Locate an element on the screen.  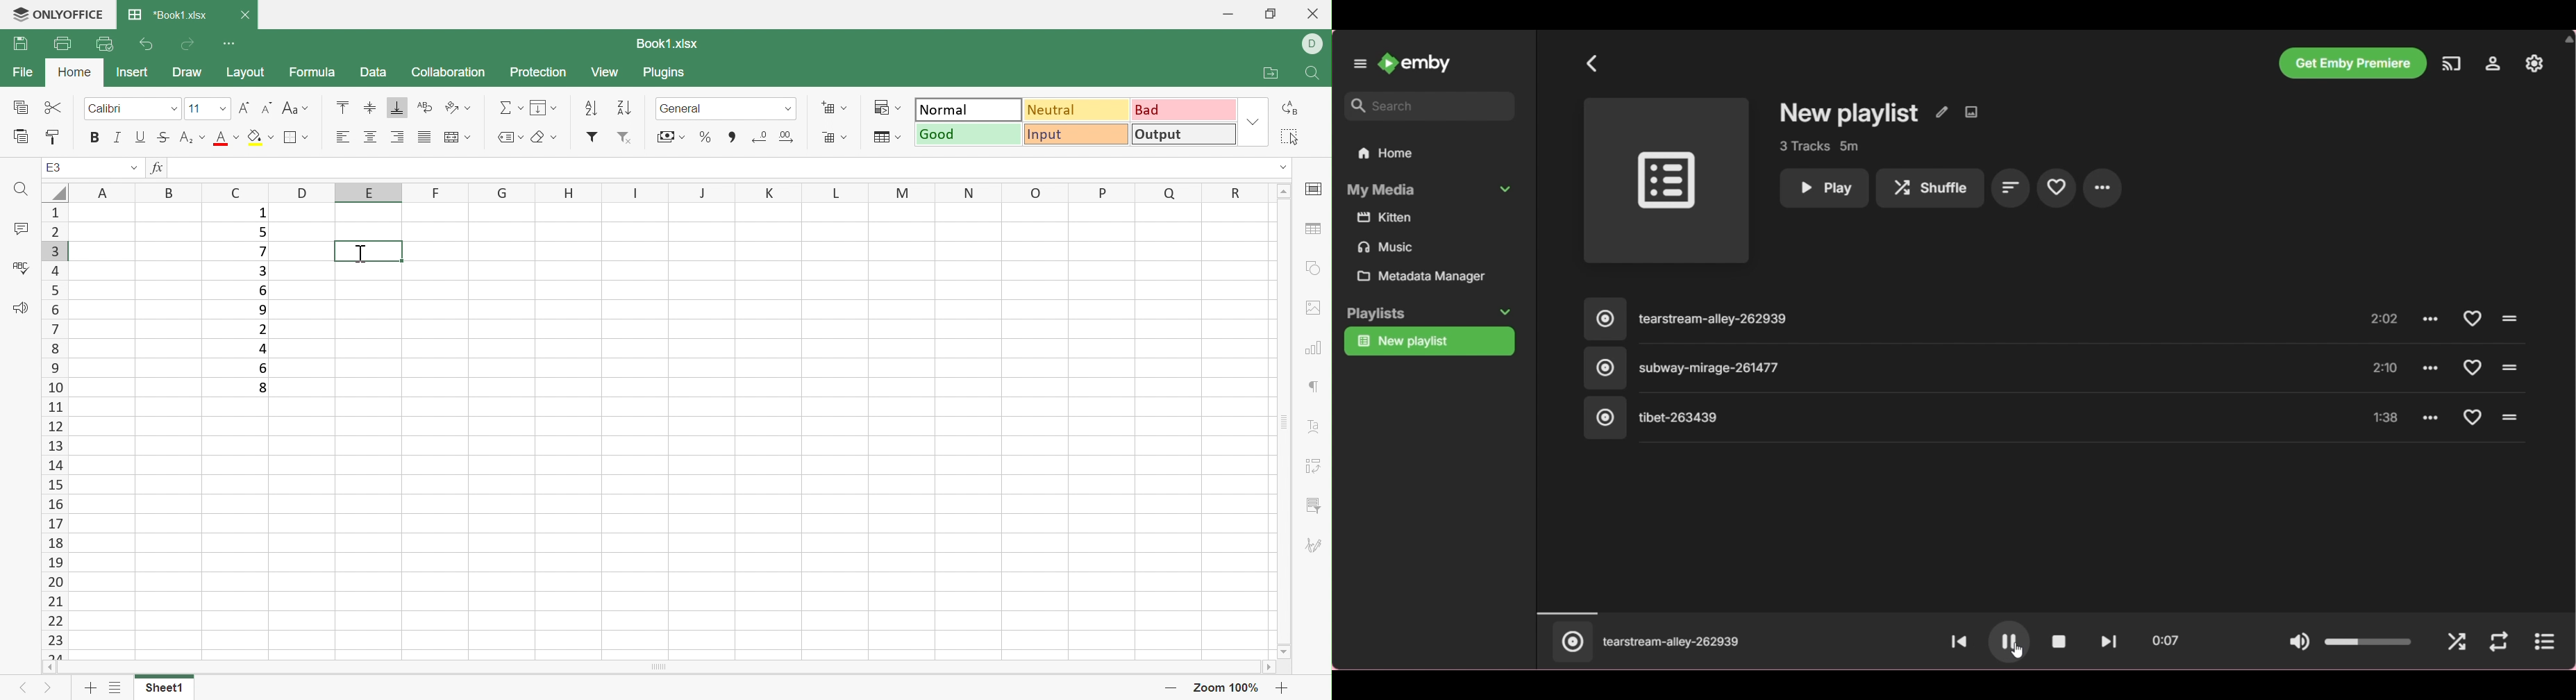
Book1.xlsx is located at coordinates (669, 42).